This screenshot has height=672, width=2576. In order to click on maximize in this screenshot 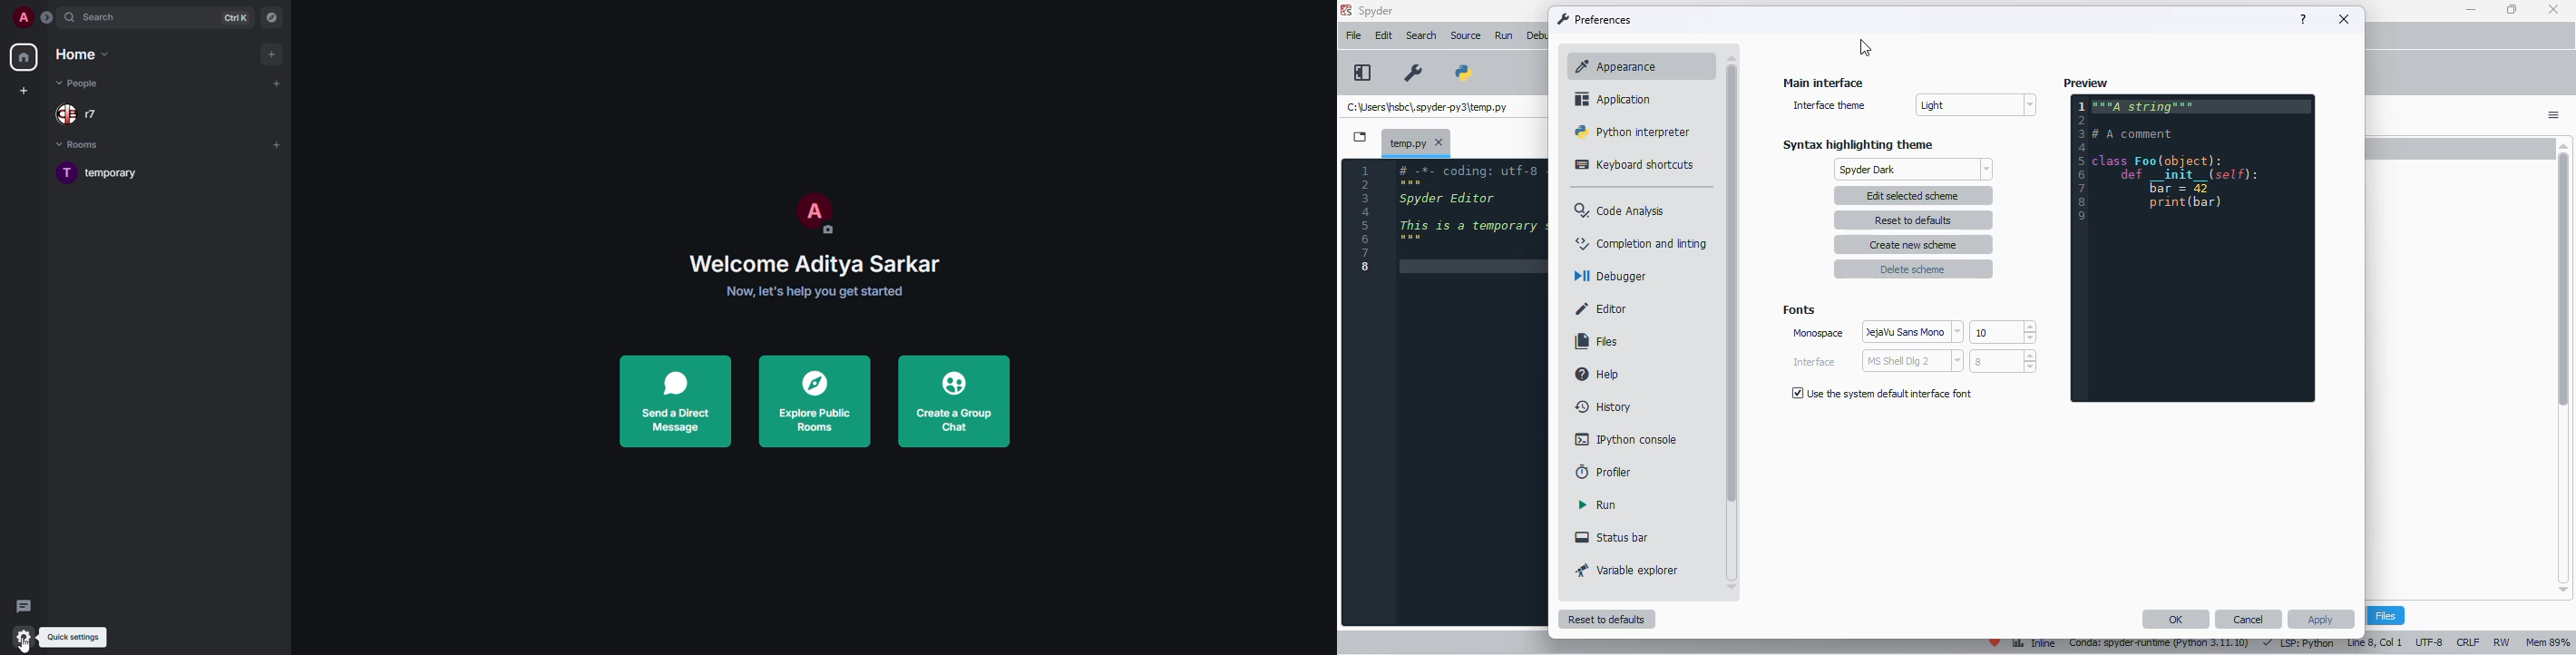, I will do `click(2513, 9)`.